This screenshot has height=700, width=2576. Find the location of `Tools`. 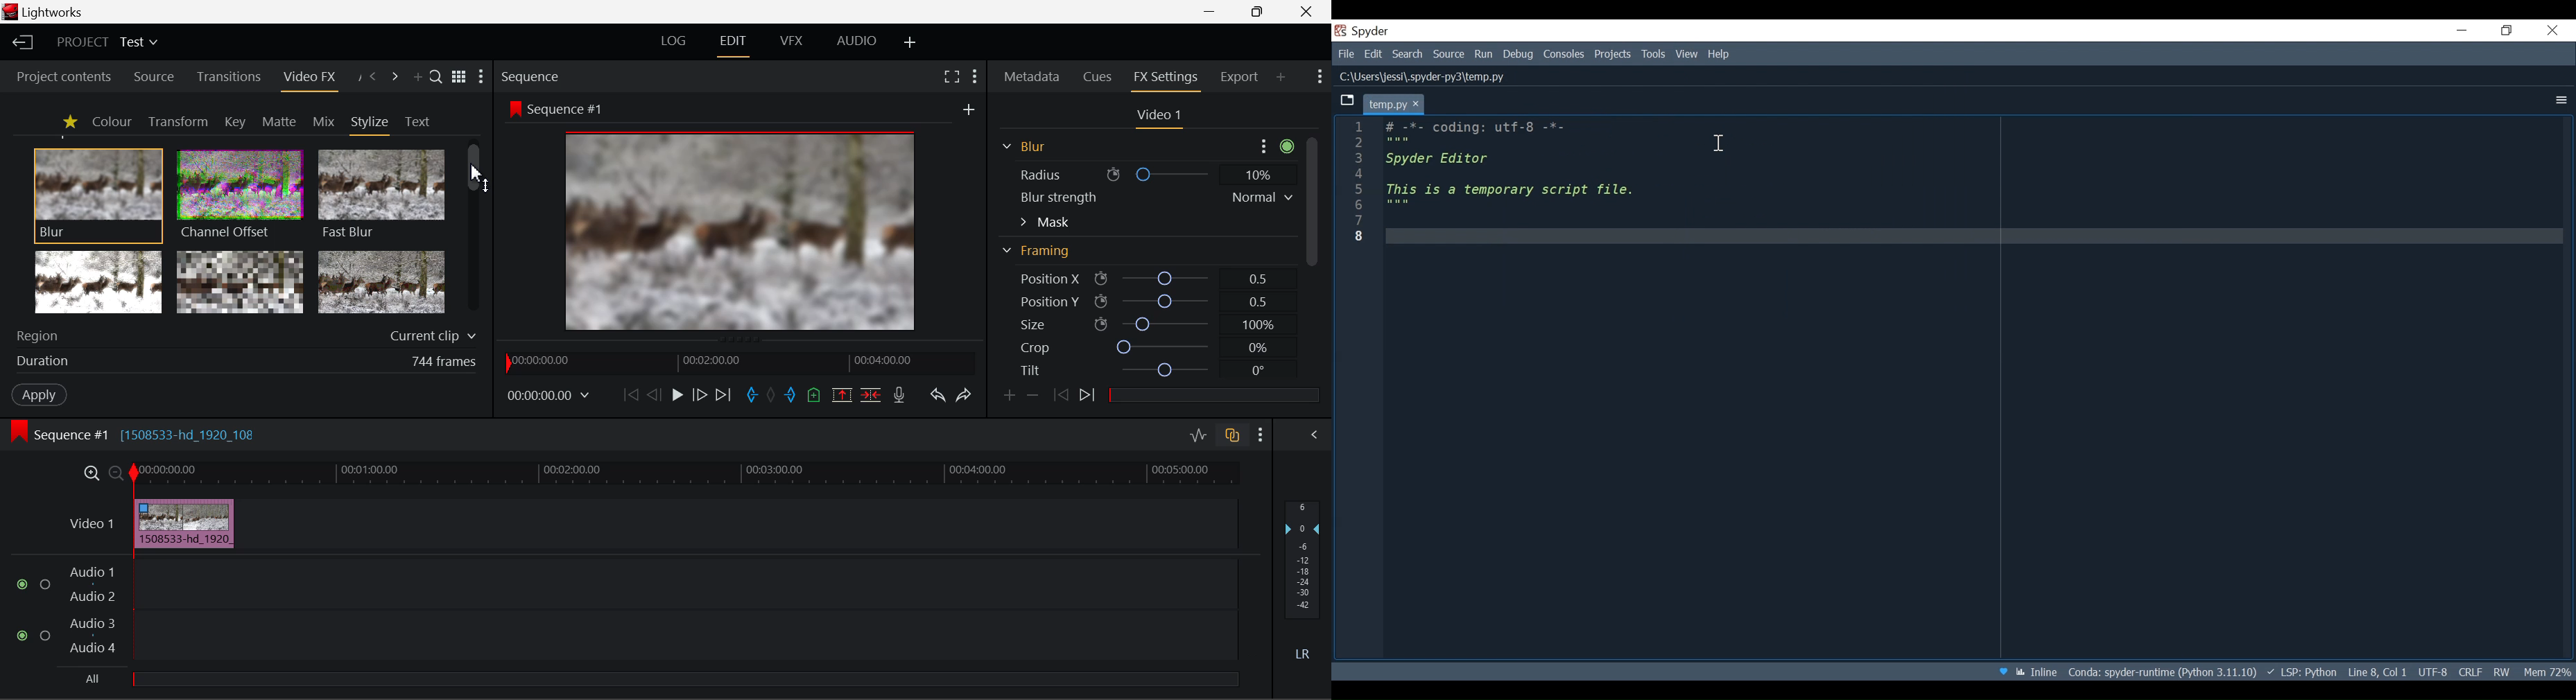

Tools is located at coordinates (1654, 54).